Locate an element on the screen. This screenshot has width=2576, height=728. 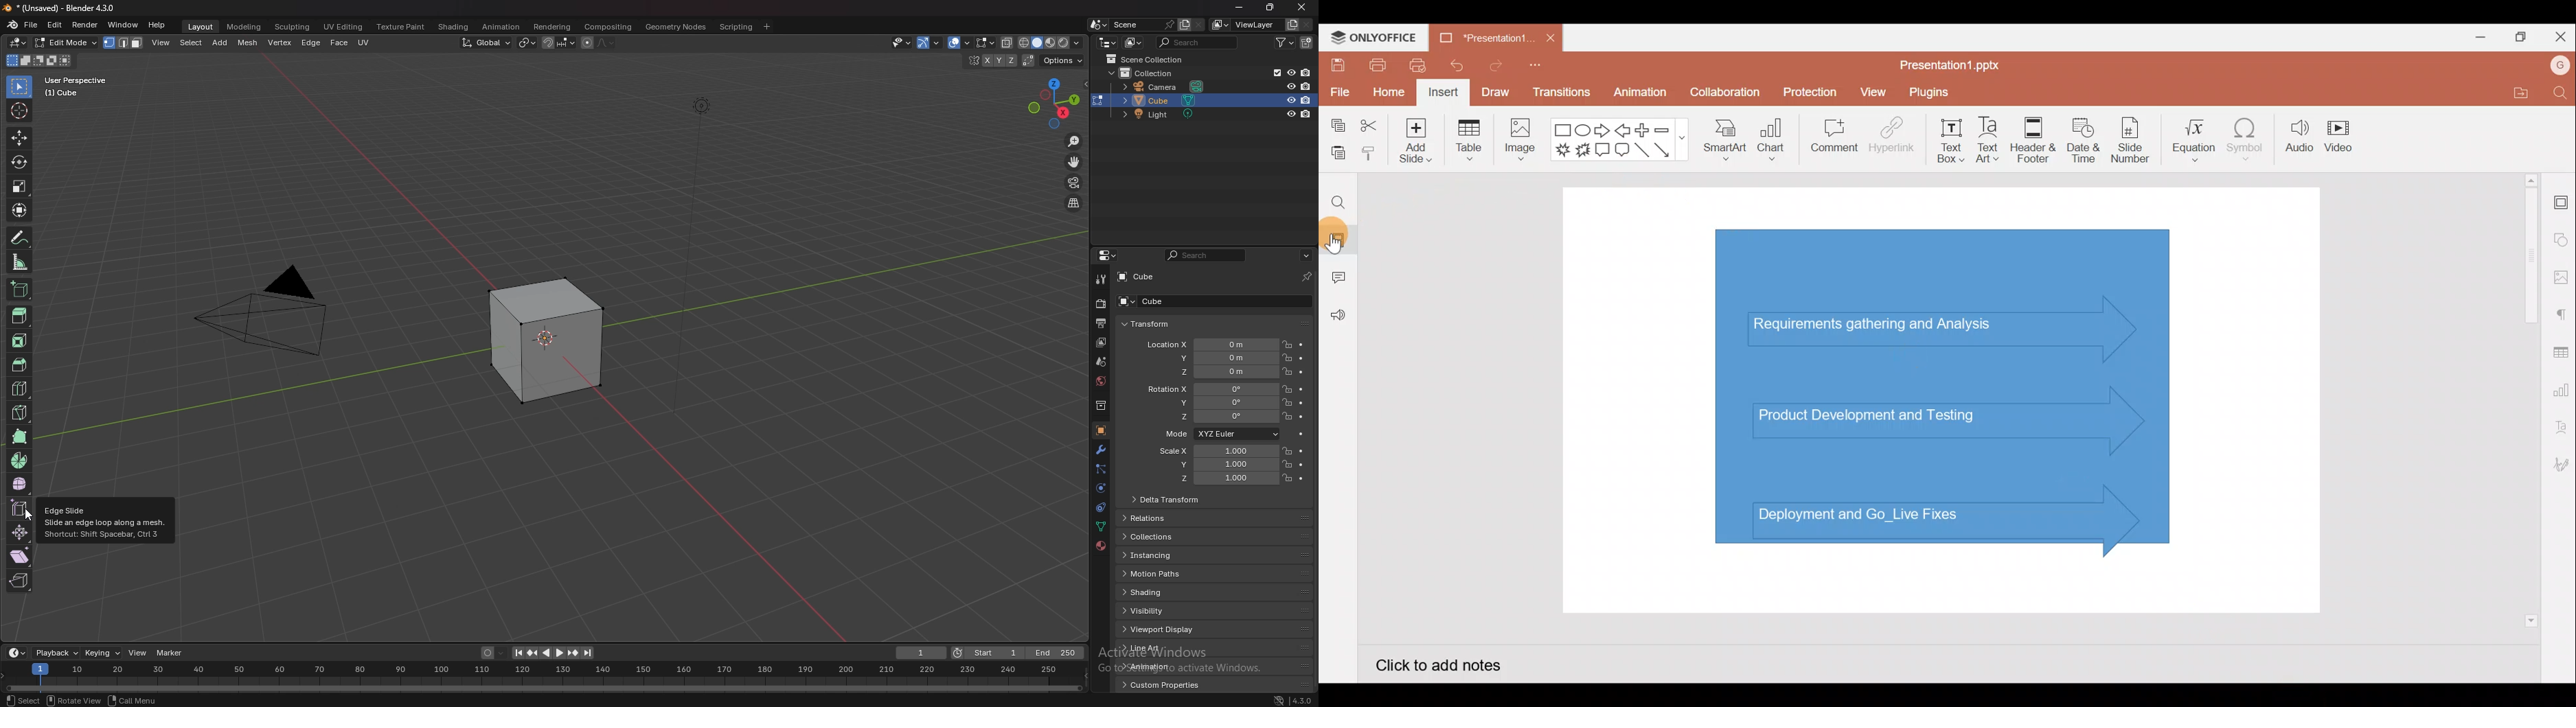
Table is located at coordinates (1469, 143).